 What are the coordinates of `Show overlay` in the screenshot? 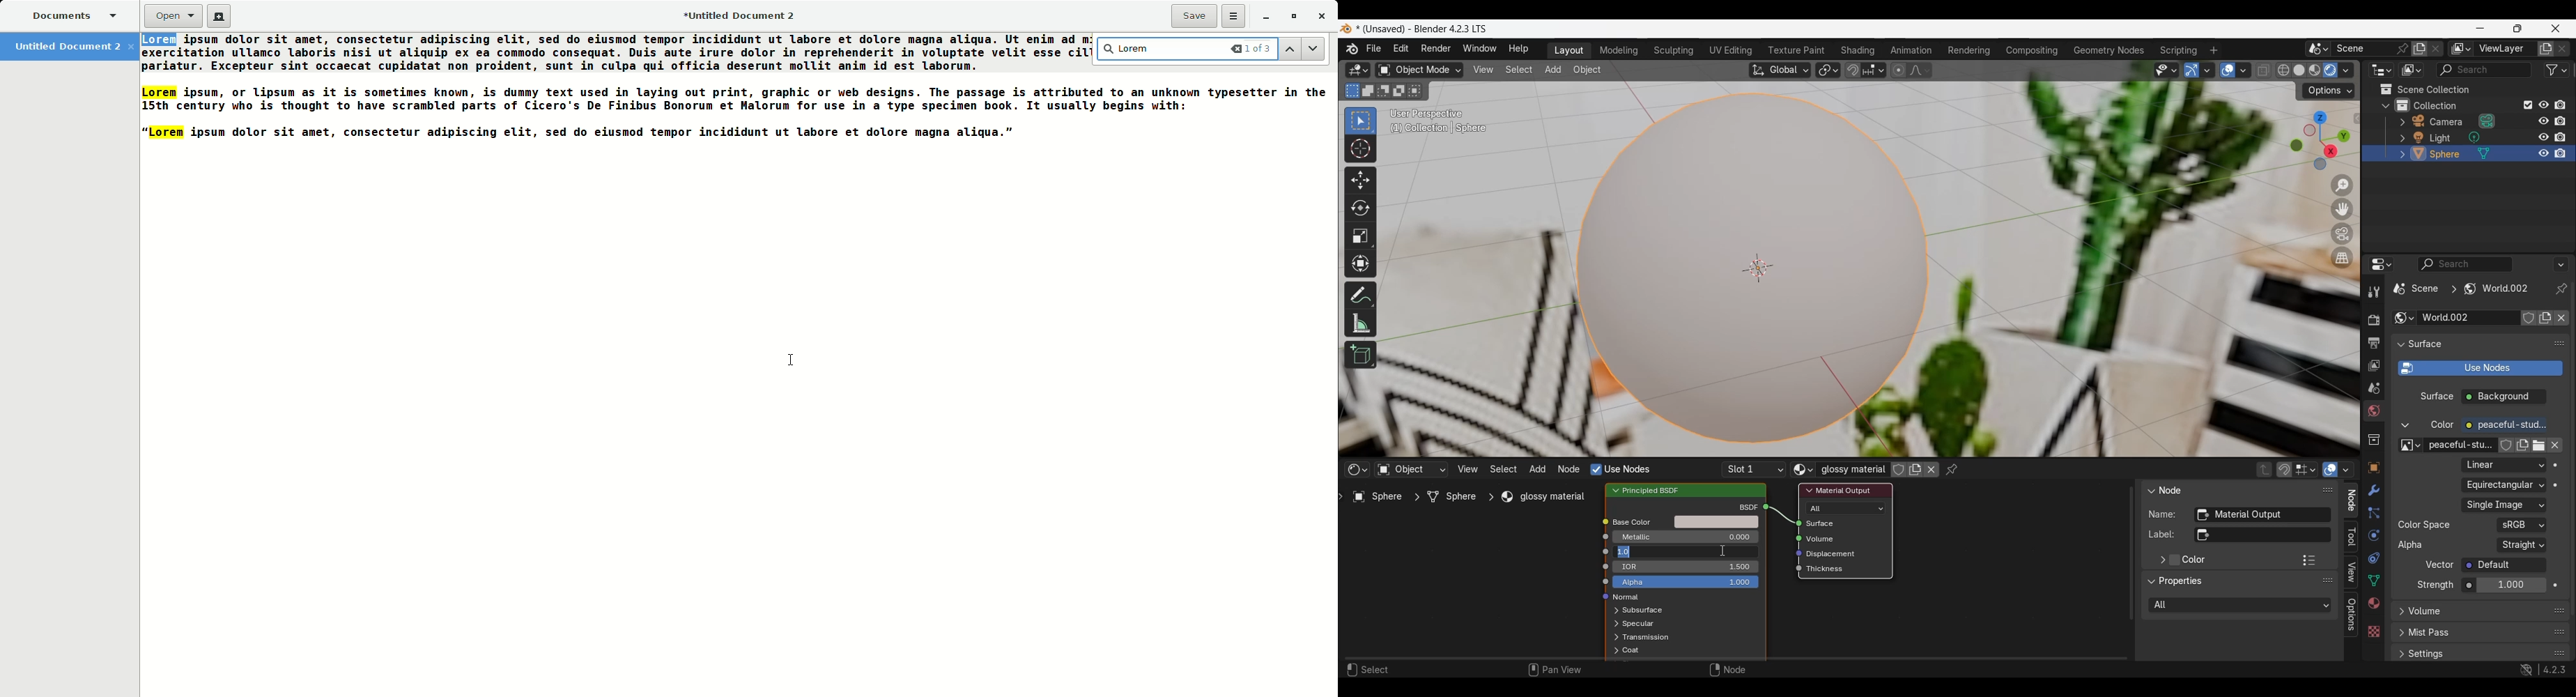 It's located at (2228, 70).